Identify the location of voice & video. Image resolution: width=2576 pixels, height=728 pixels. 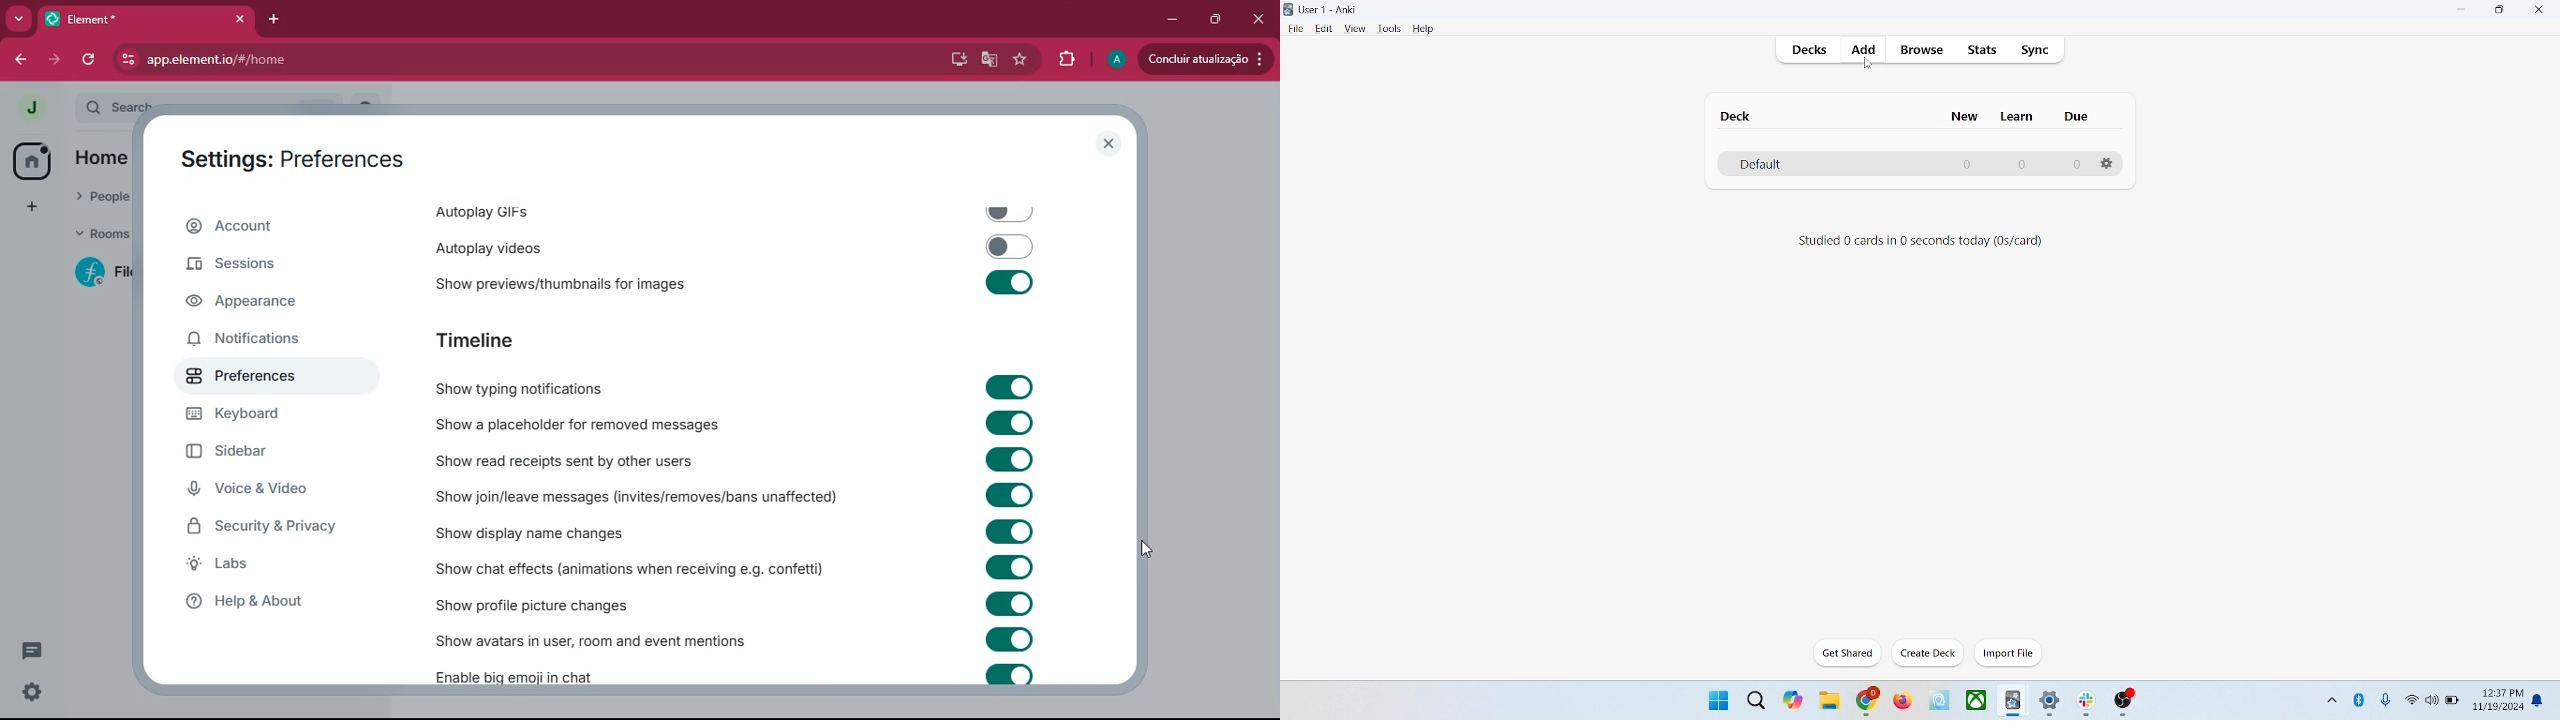
(268, 490).